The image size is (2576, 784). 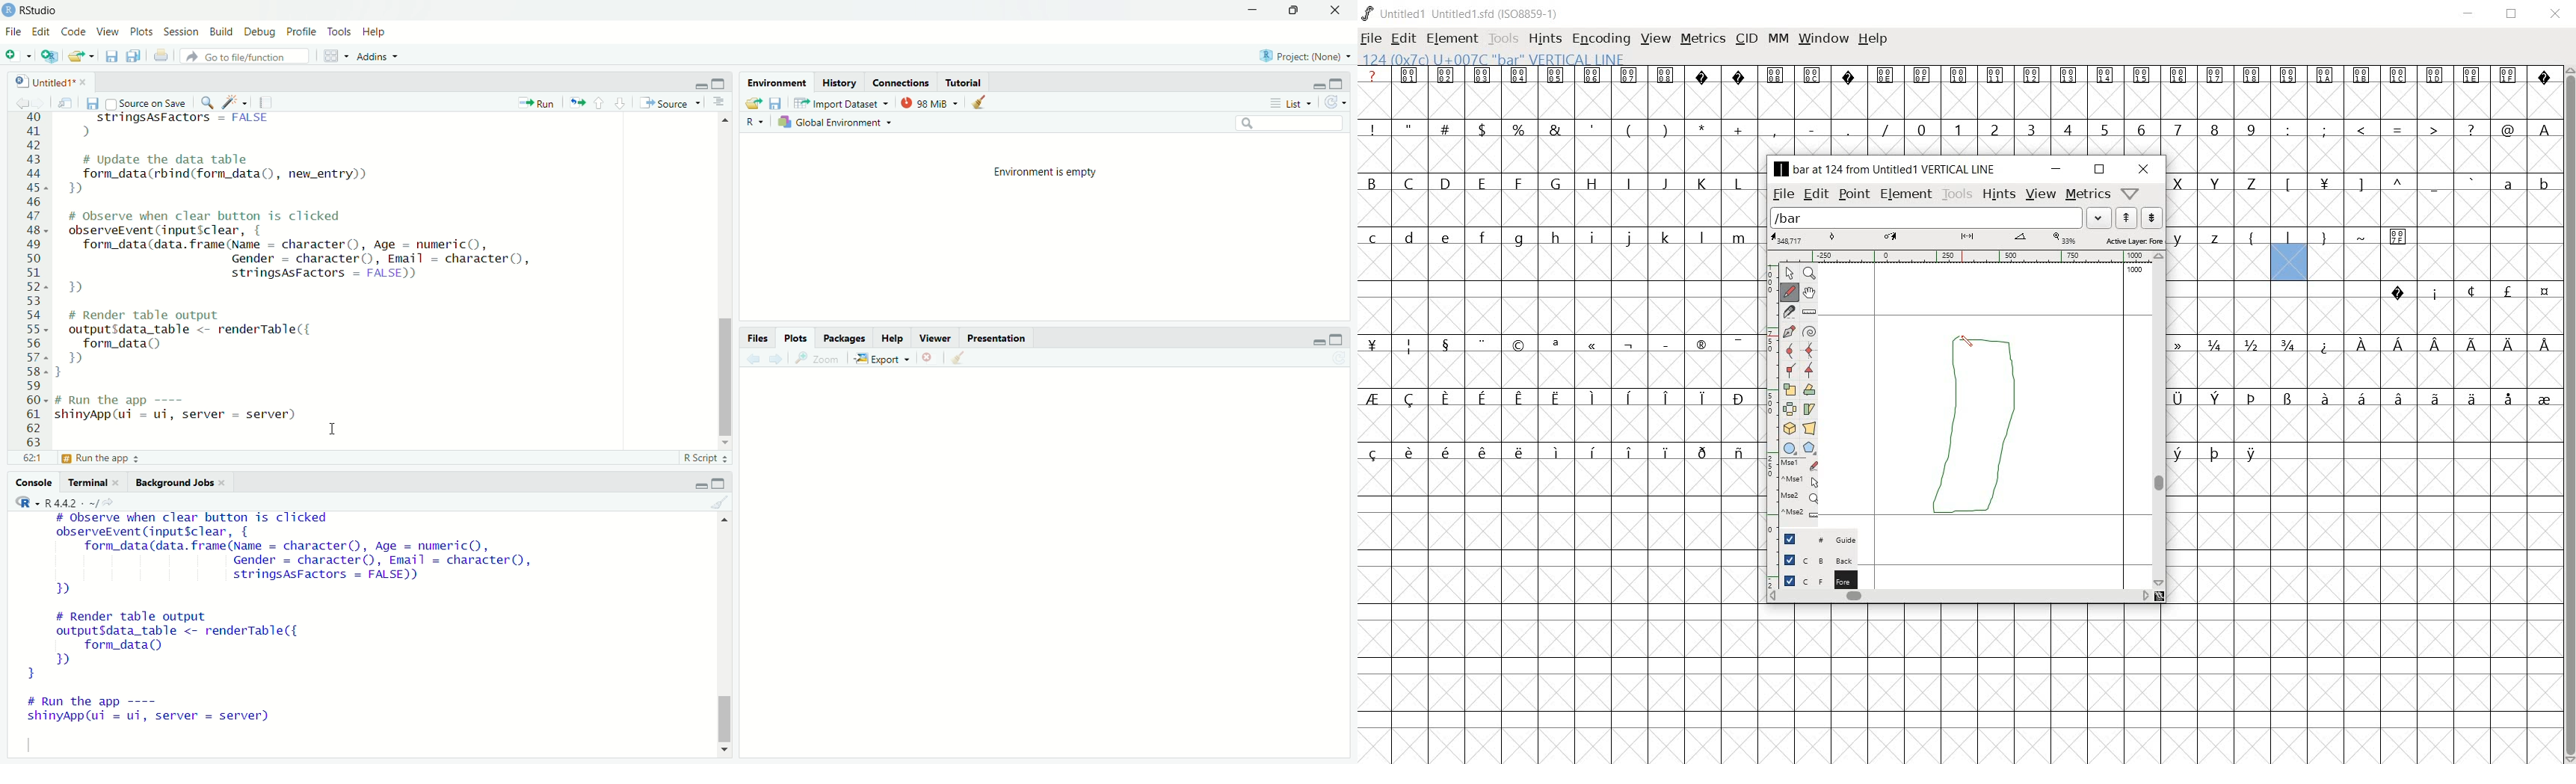 What do you see at coordinates (984, 103) in the screenshot?
I see `clear objects from the workspace` at bounding box center [984, 103].